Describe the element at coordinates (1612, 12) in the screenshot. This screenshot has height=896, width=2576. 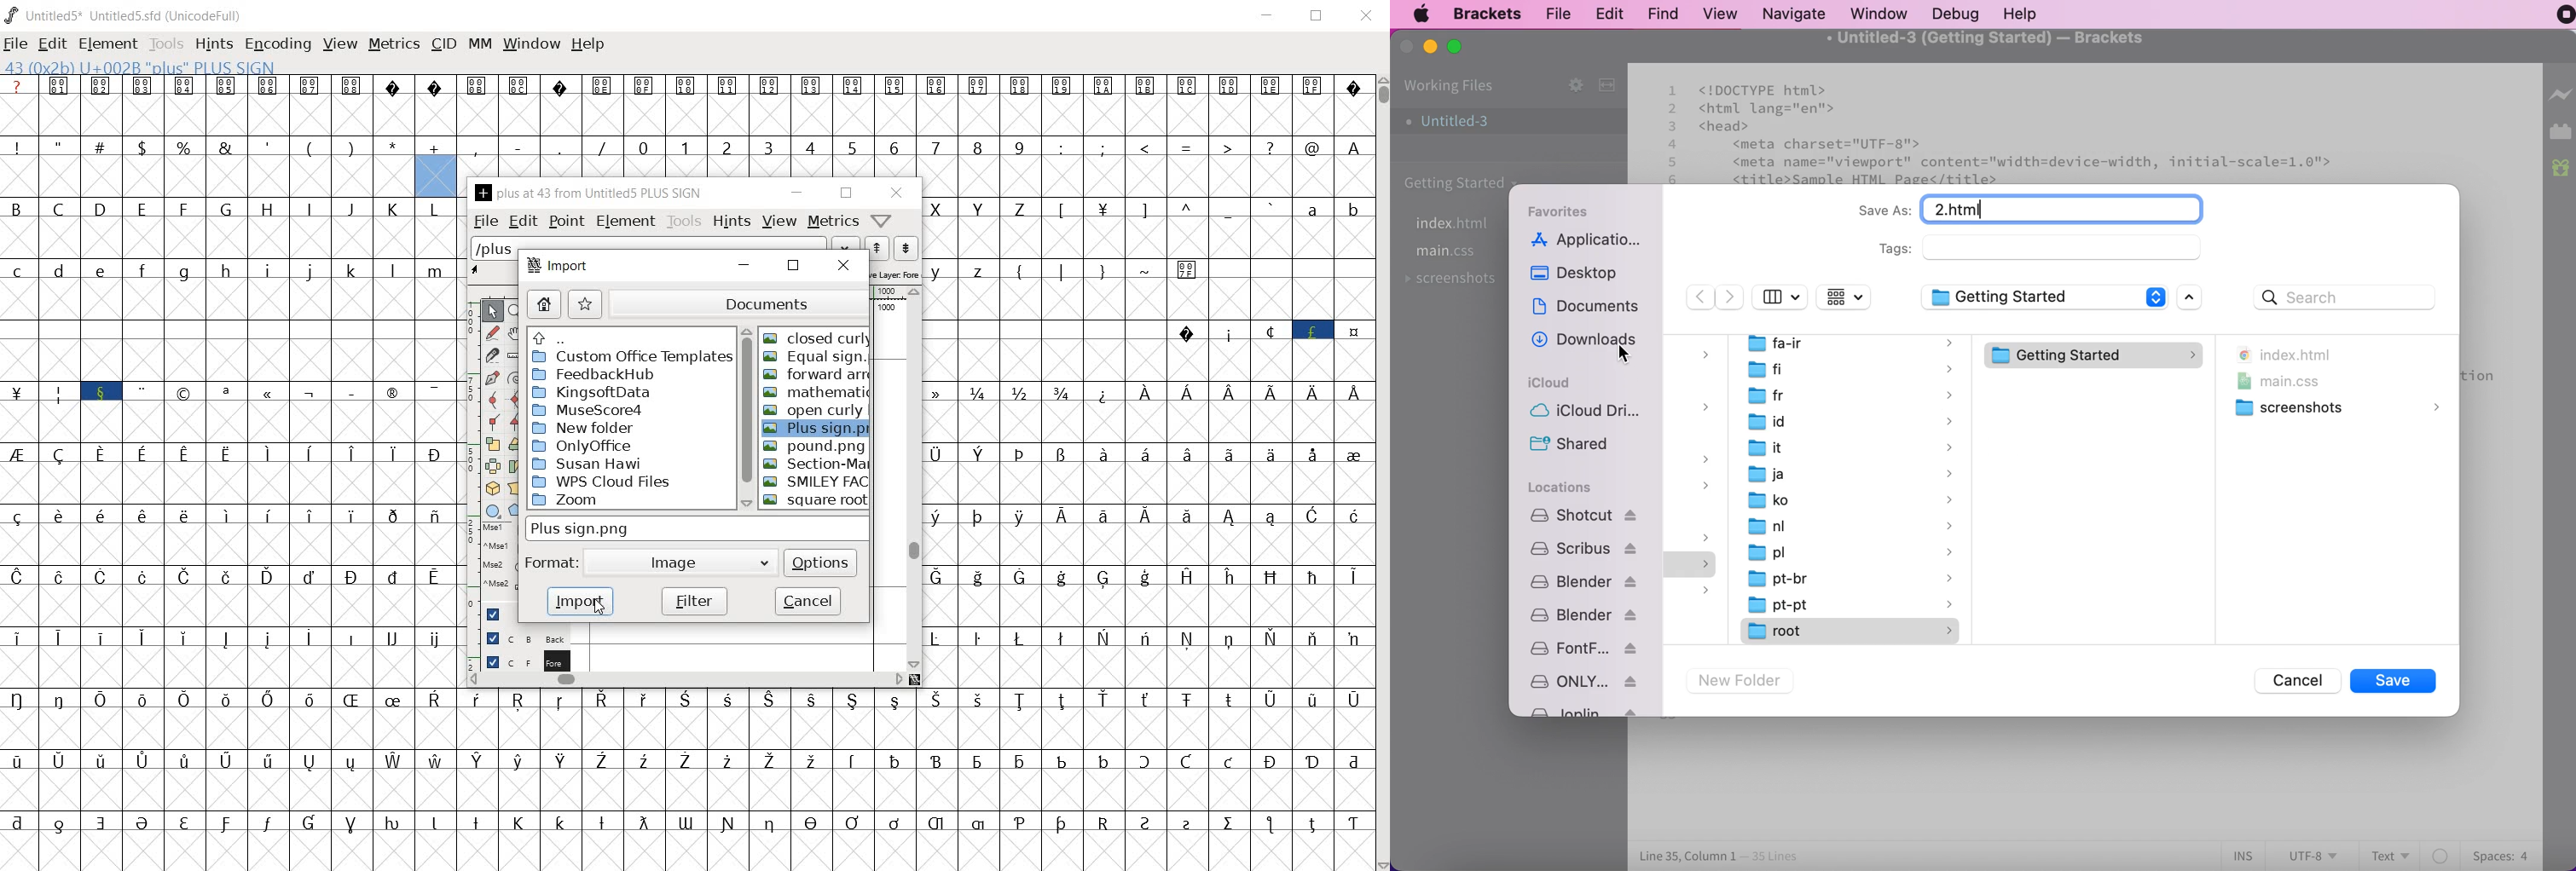
I see `edit` at that location.